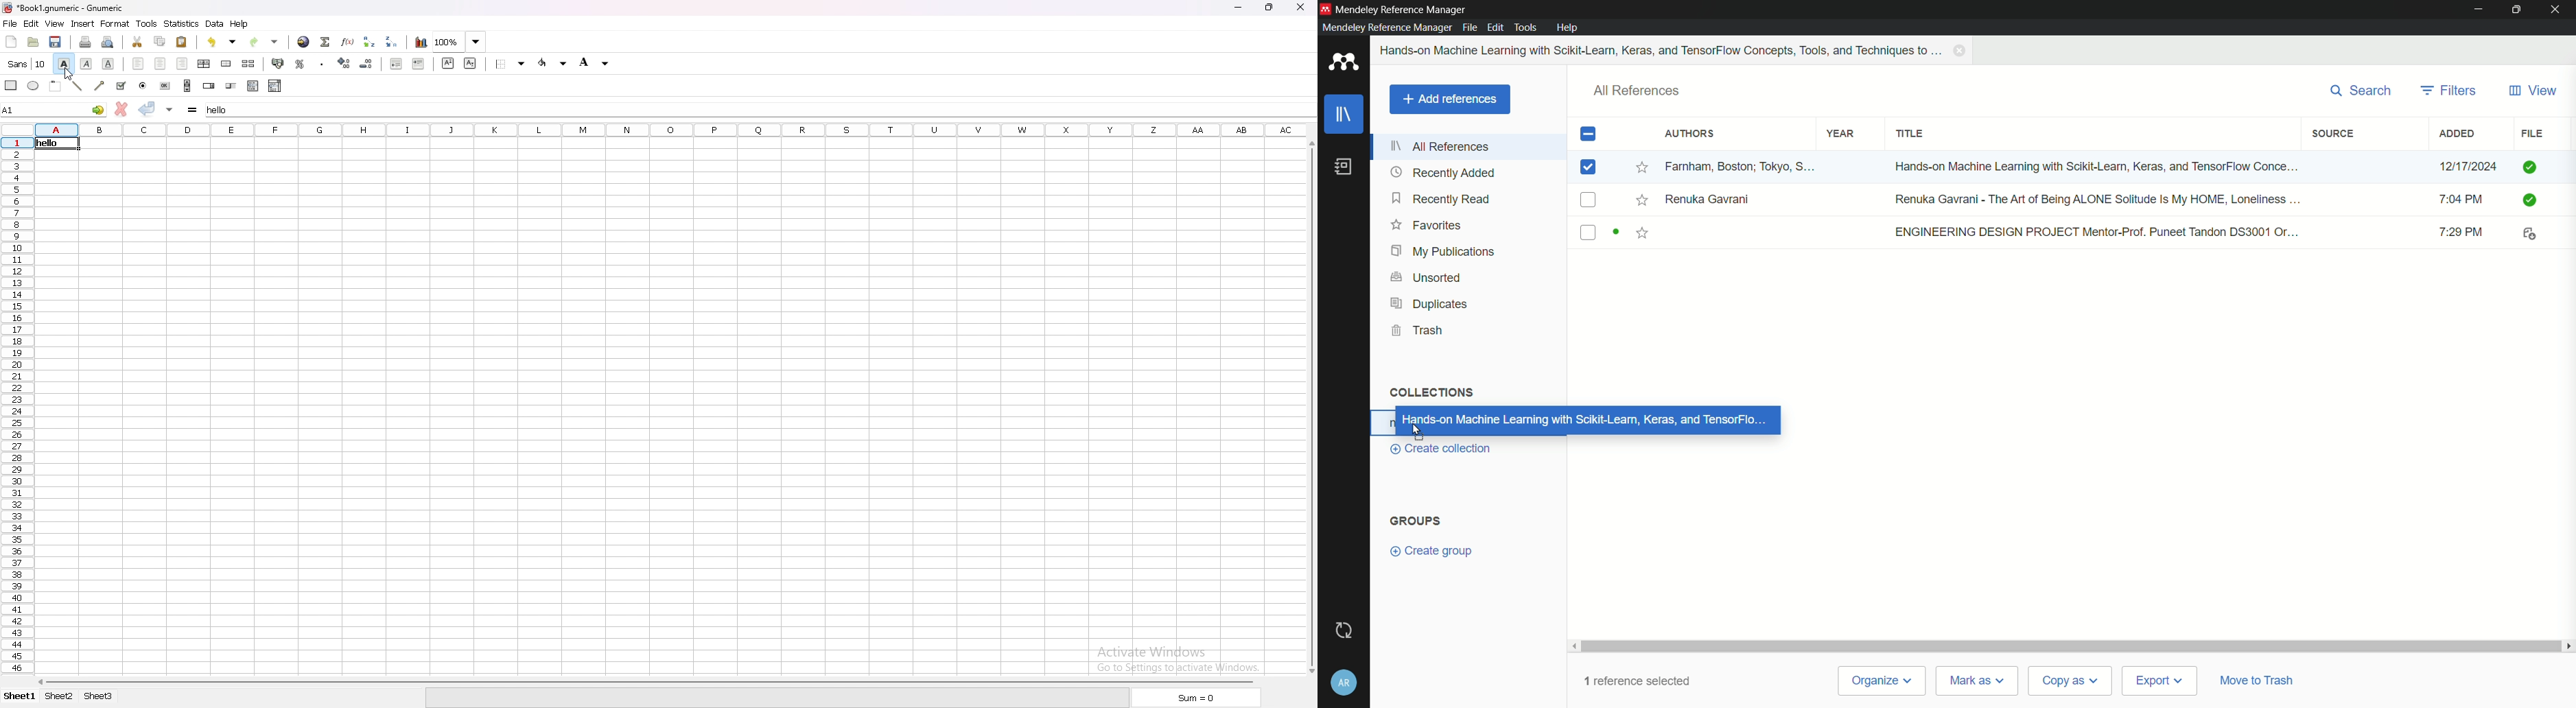  Describe the element at coordinates (554, 63) in the screenshot. I see `background` at that location.